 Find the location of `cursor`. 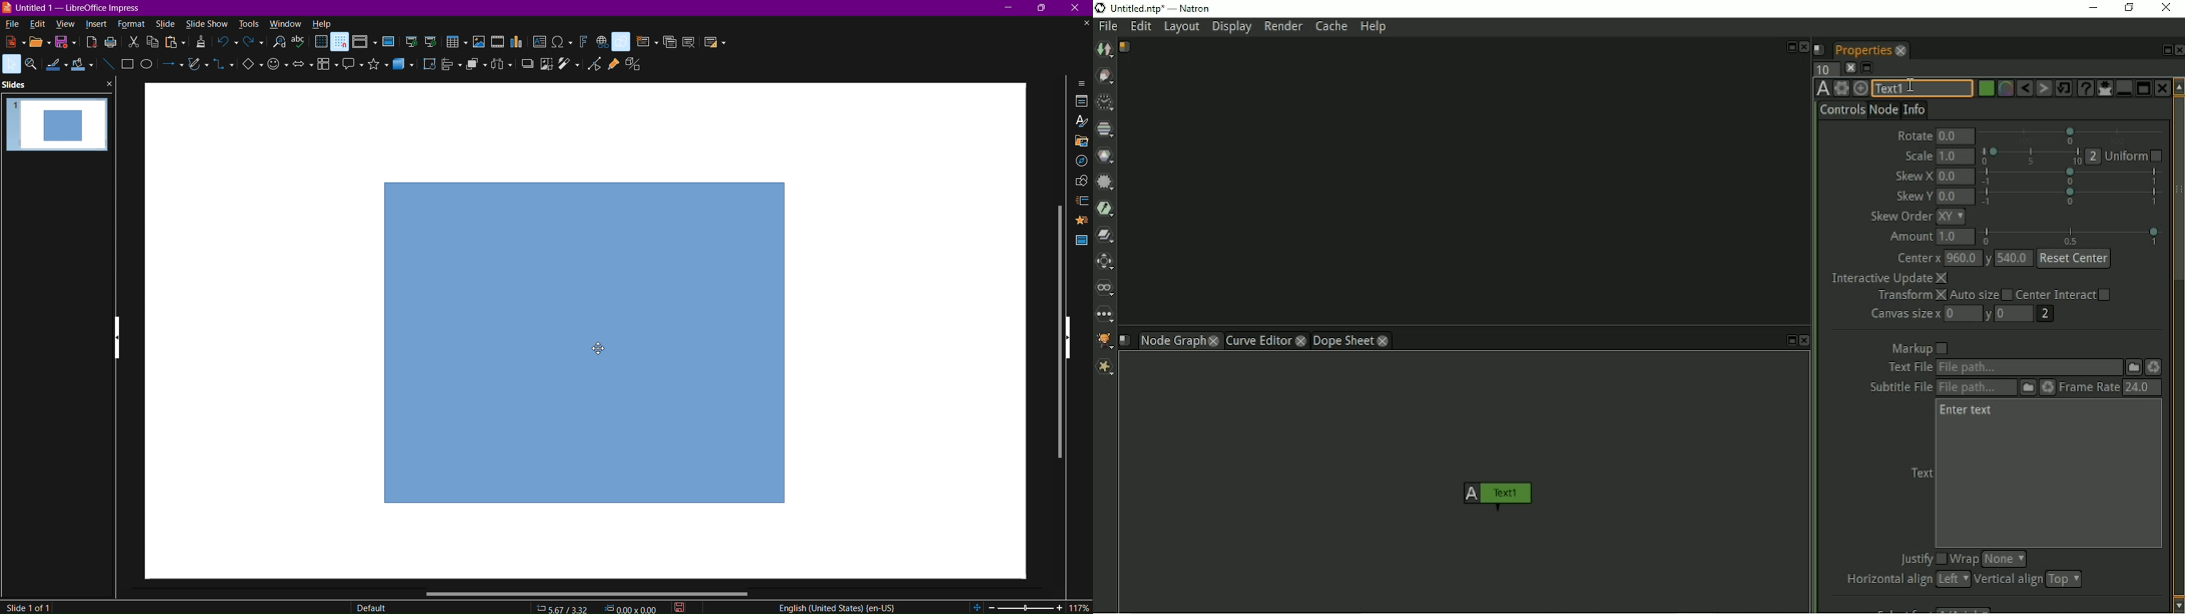

cursor is located at coordinates (599, 348).